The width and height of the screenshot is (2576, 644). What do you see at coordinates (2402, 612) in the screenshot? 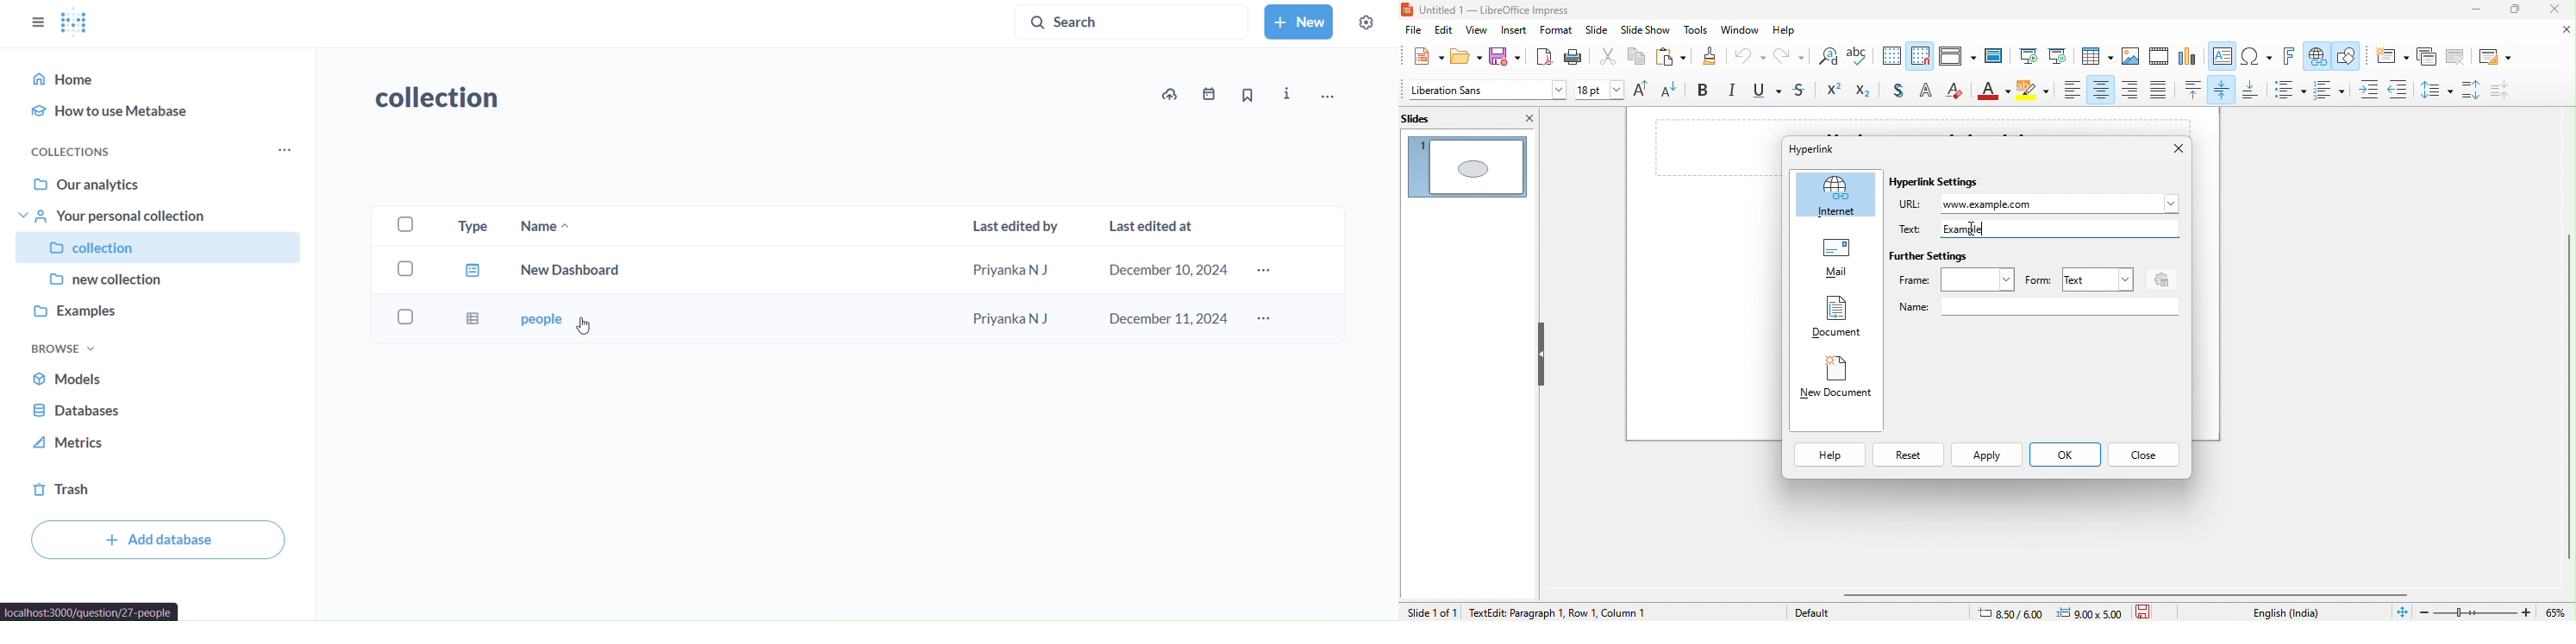
I see `fit slide to fit window` at bounding box center [2402, 612].